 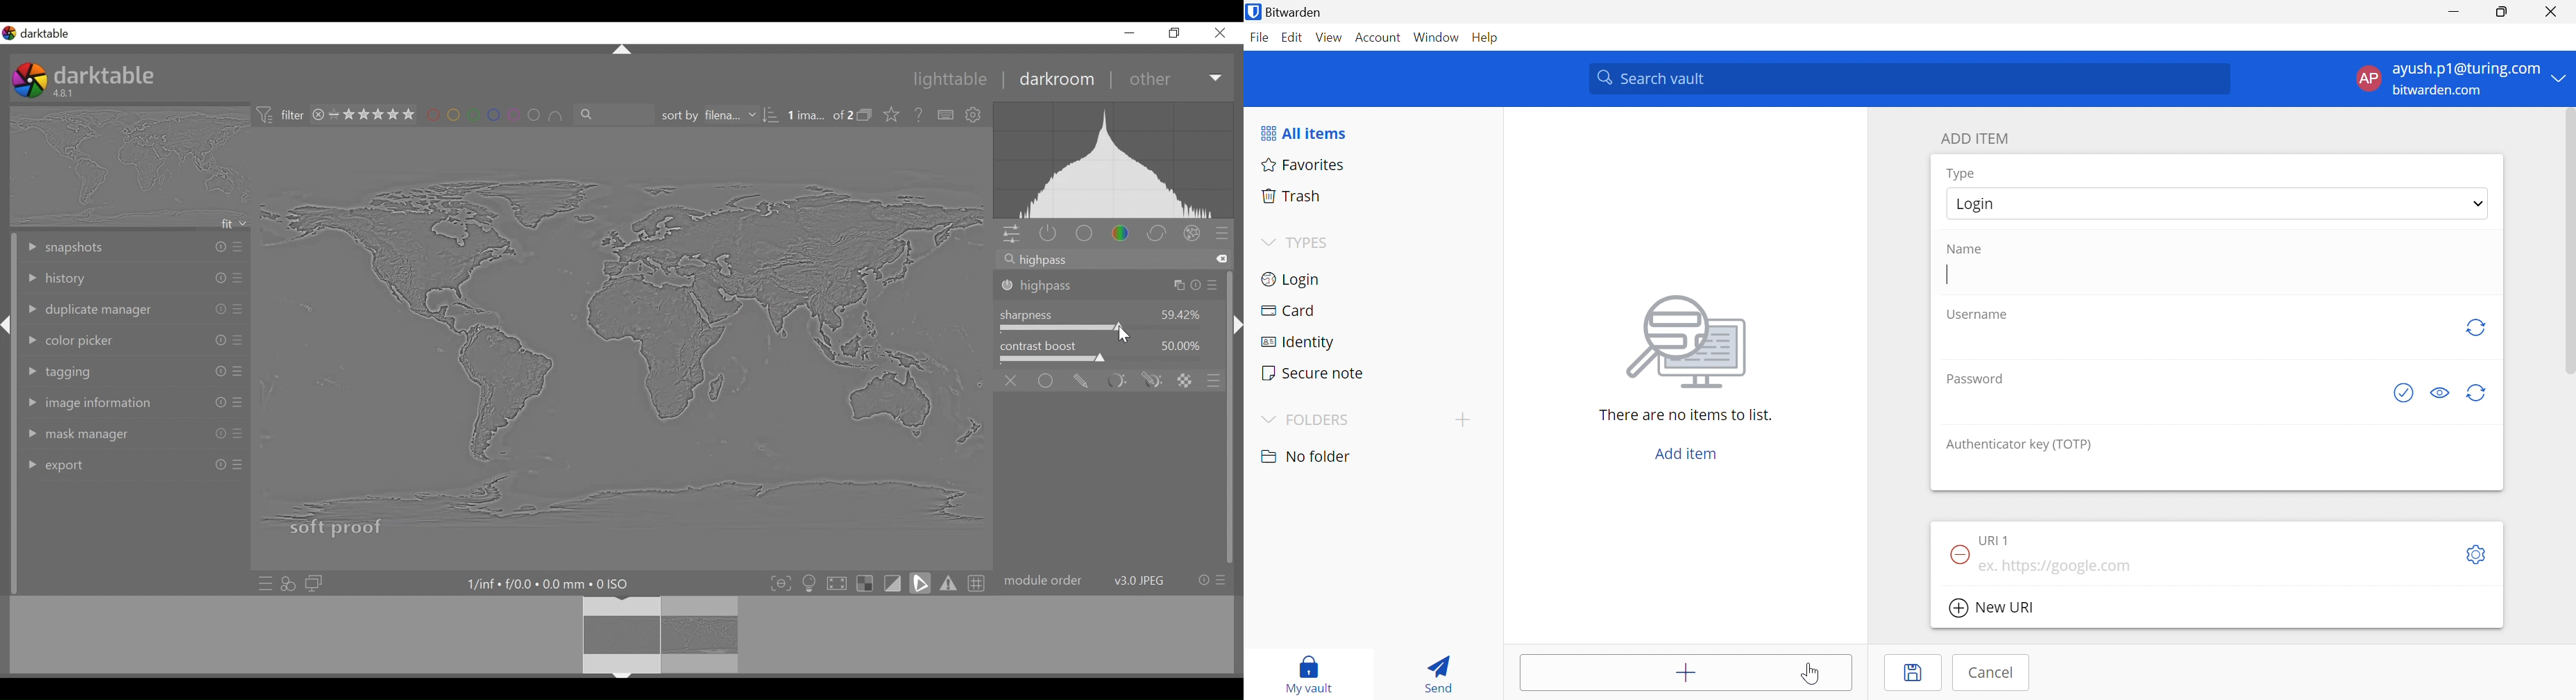 What do you see at coordinates (1992, 673) in the screenshot?
I see `Cancel` at bounding box center [1992, 673].